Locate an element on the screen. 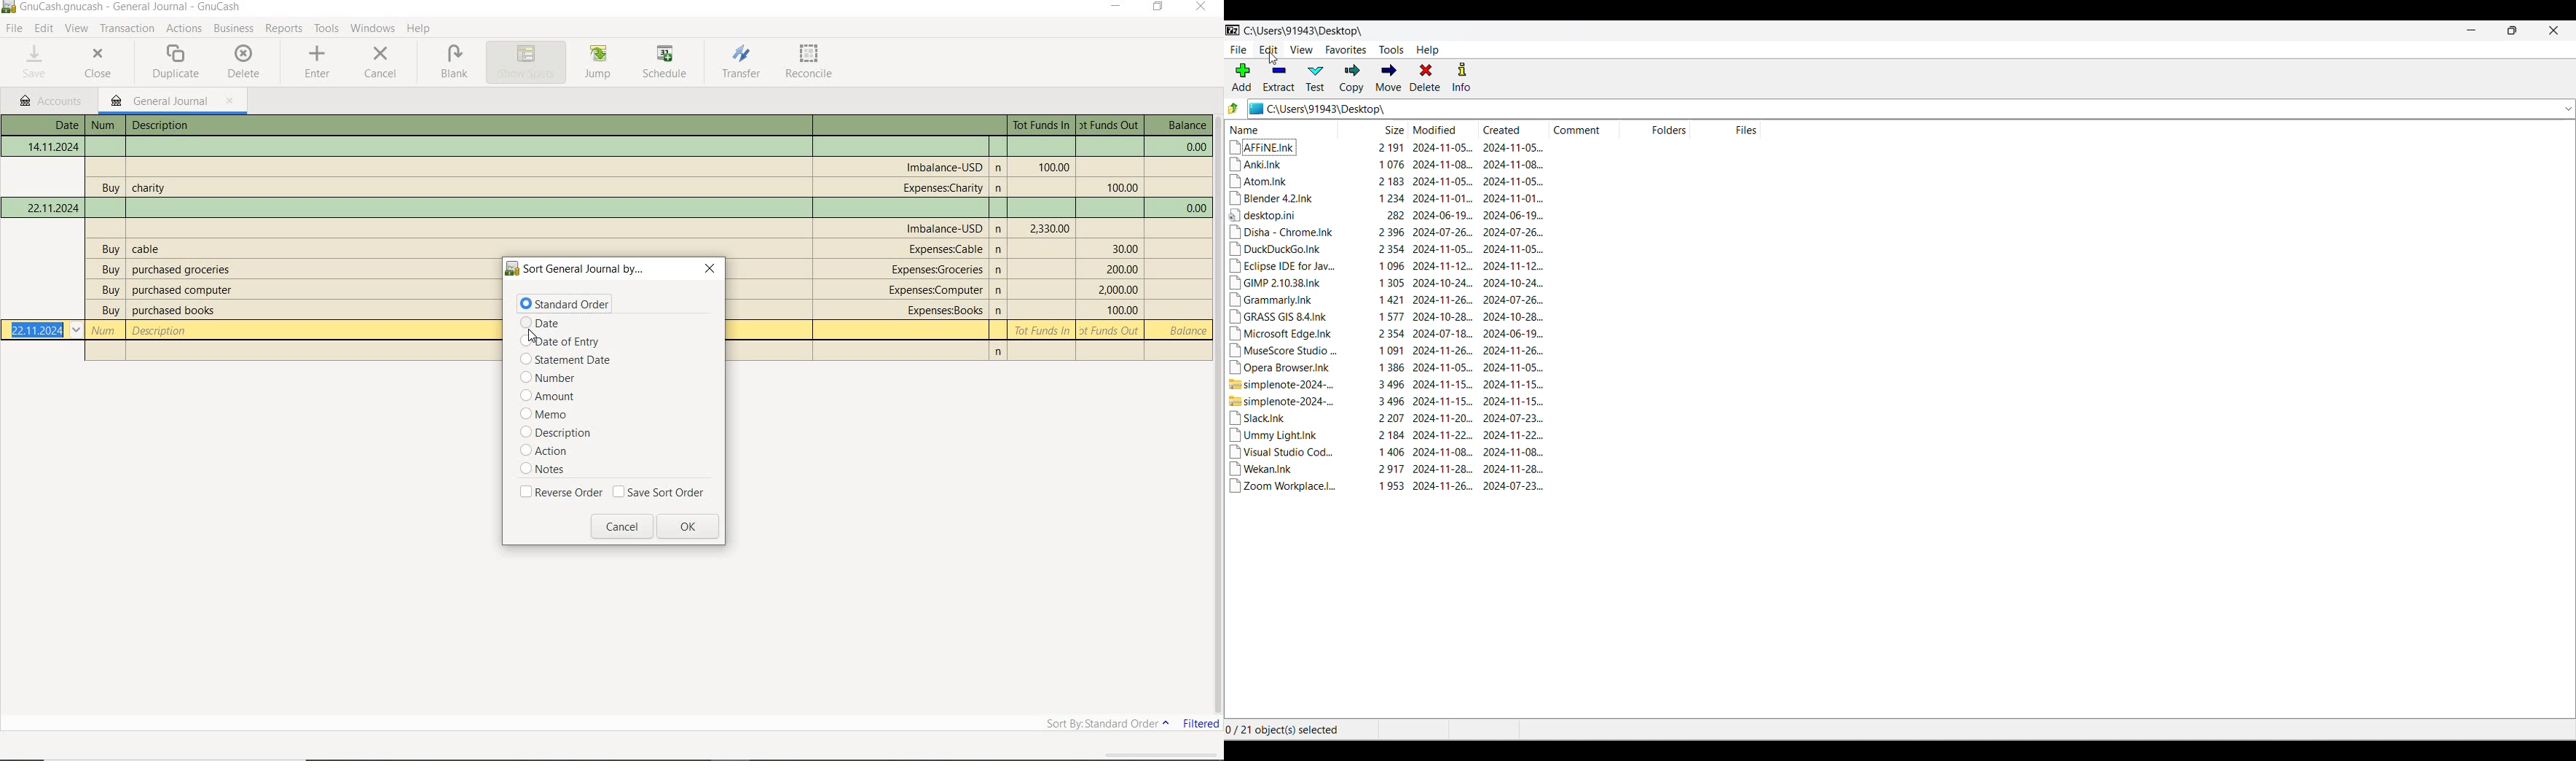 The width and height of the screenshot is (2576, 784). CANCEL is located at coordinates (381, 61).